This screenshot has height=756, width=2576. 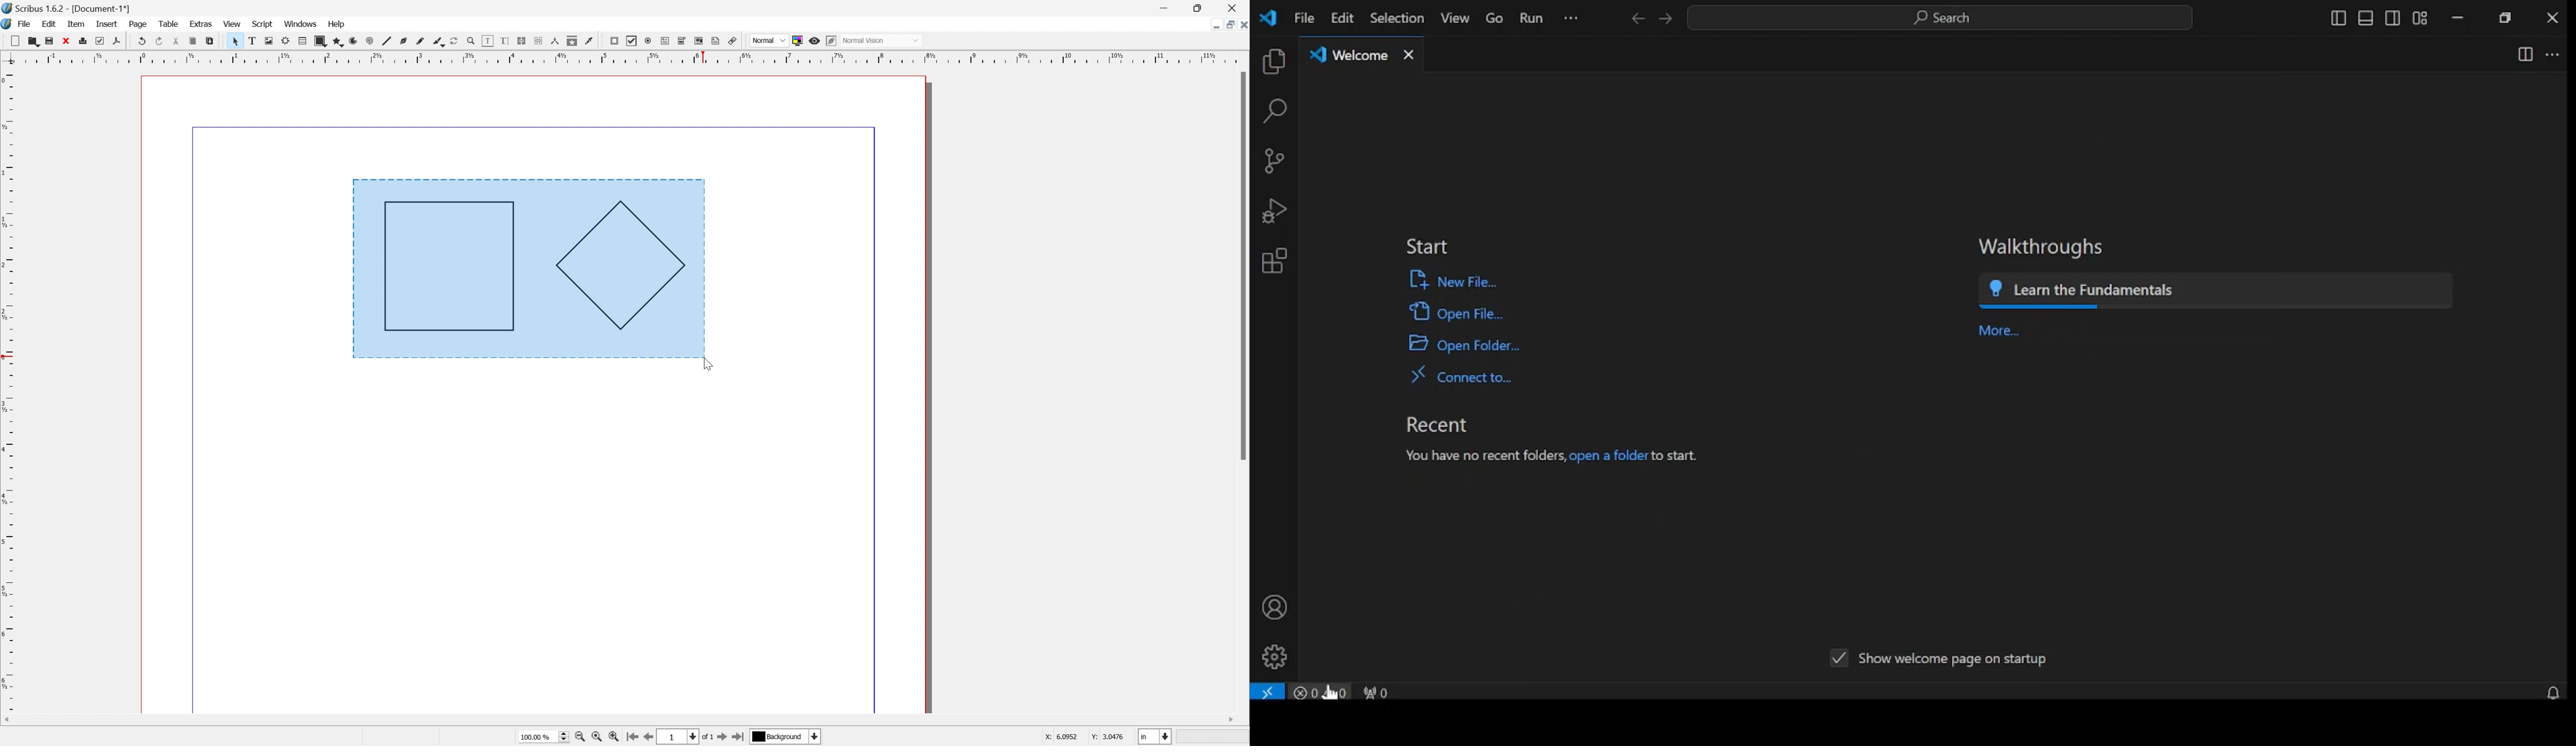 I want to click on link text frames, so click(x=521, y=41).